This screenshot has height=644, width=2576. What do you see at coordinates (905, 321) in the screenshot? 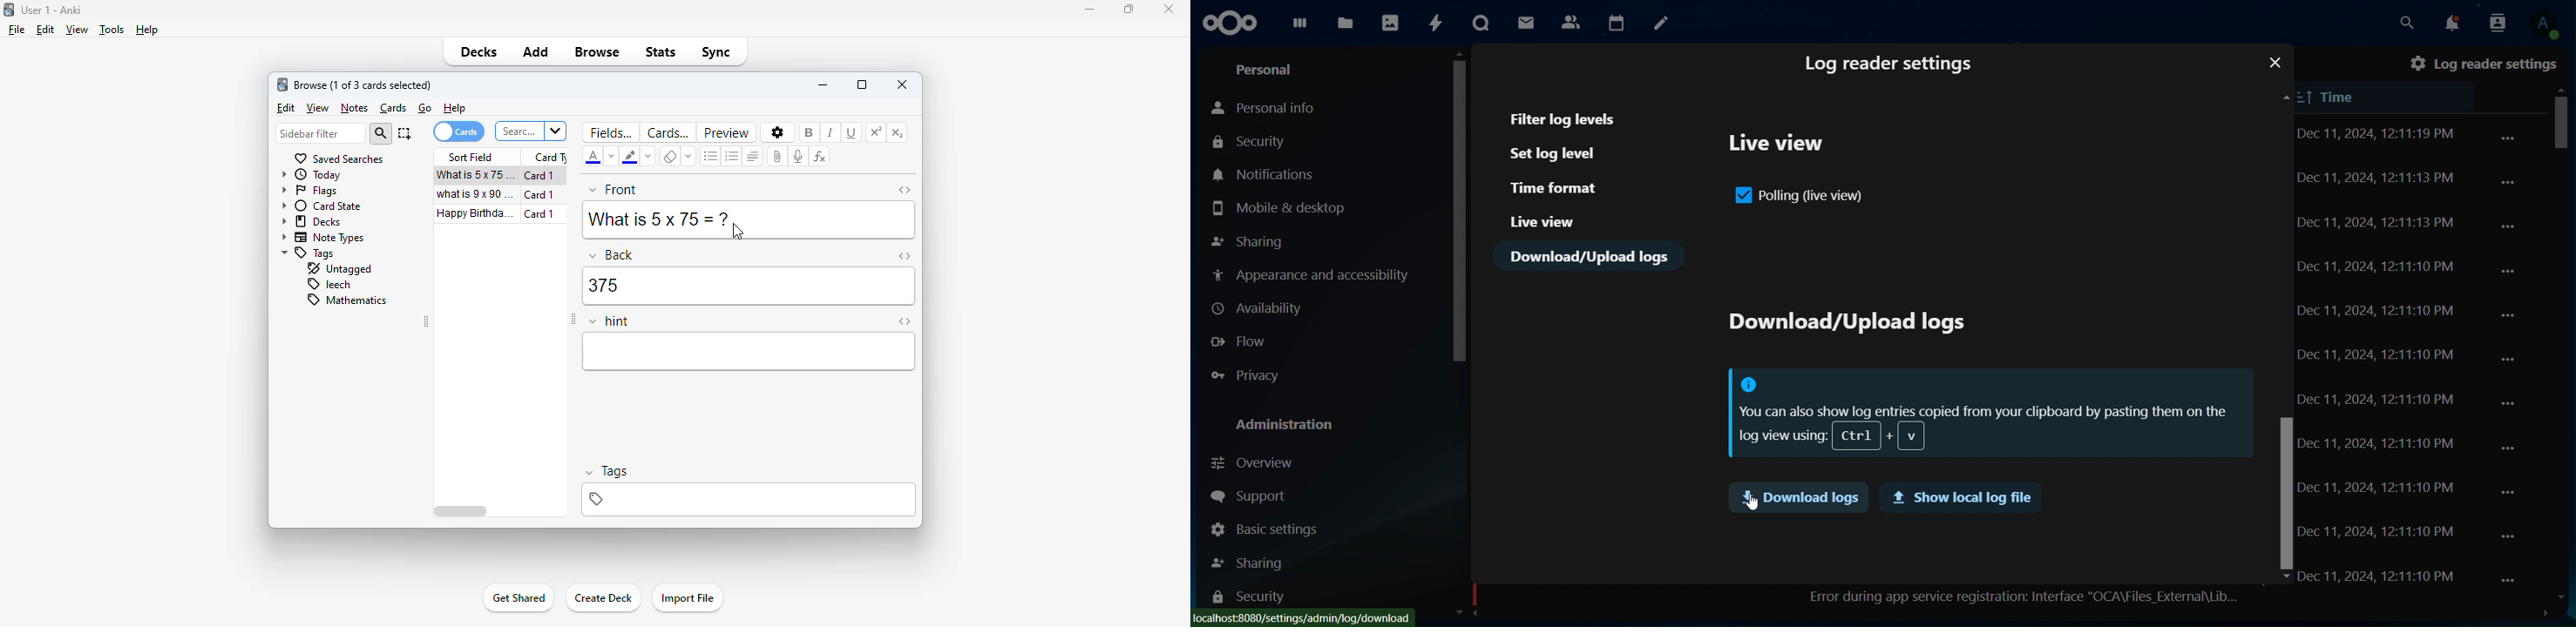
I see `toggle HTML editor` at bounding box center [905, 321].